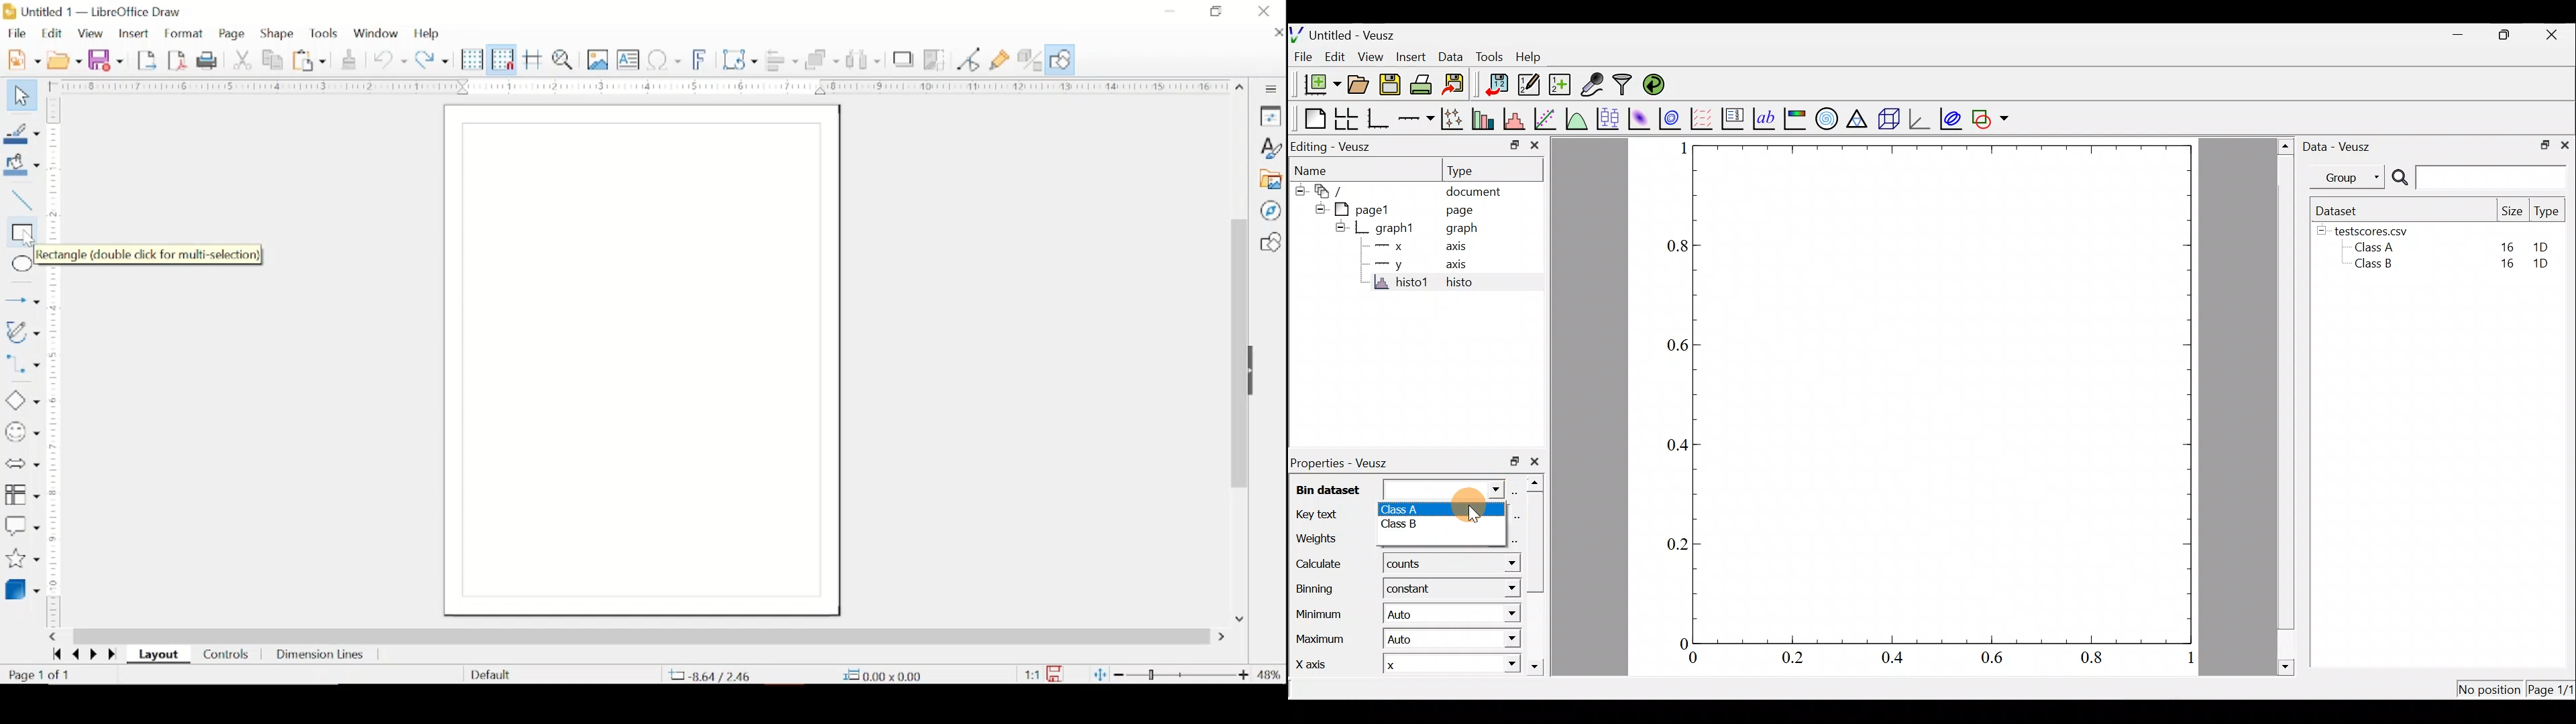 This screenshot has height=728, width=2576. What do you see at coordinates (21, 333) in the screenshot?
I see `insert curves and polygons` at bounding box center [21, 333].